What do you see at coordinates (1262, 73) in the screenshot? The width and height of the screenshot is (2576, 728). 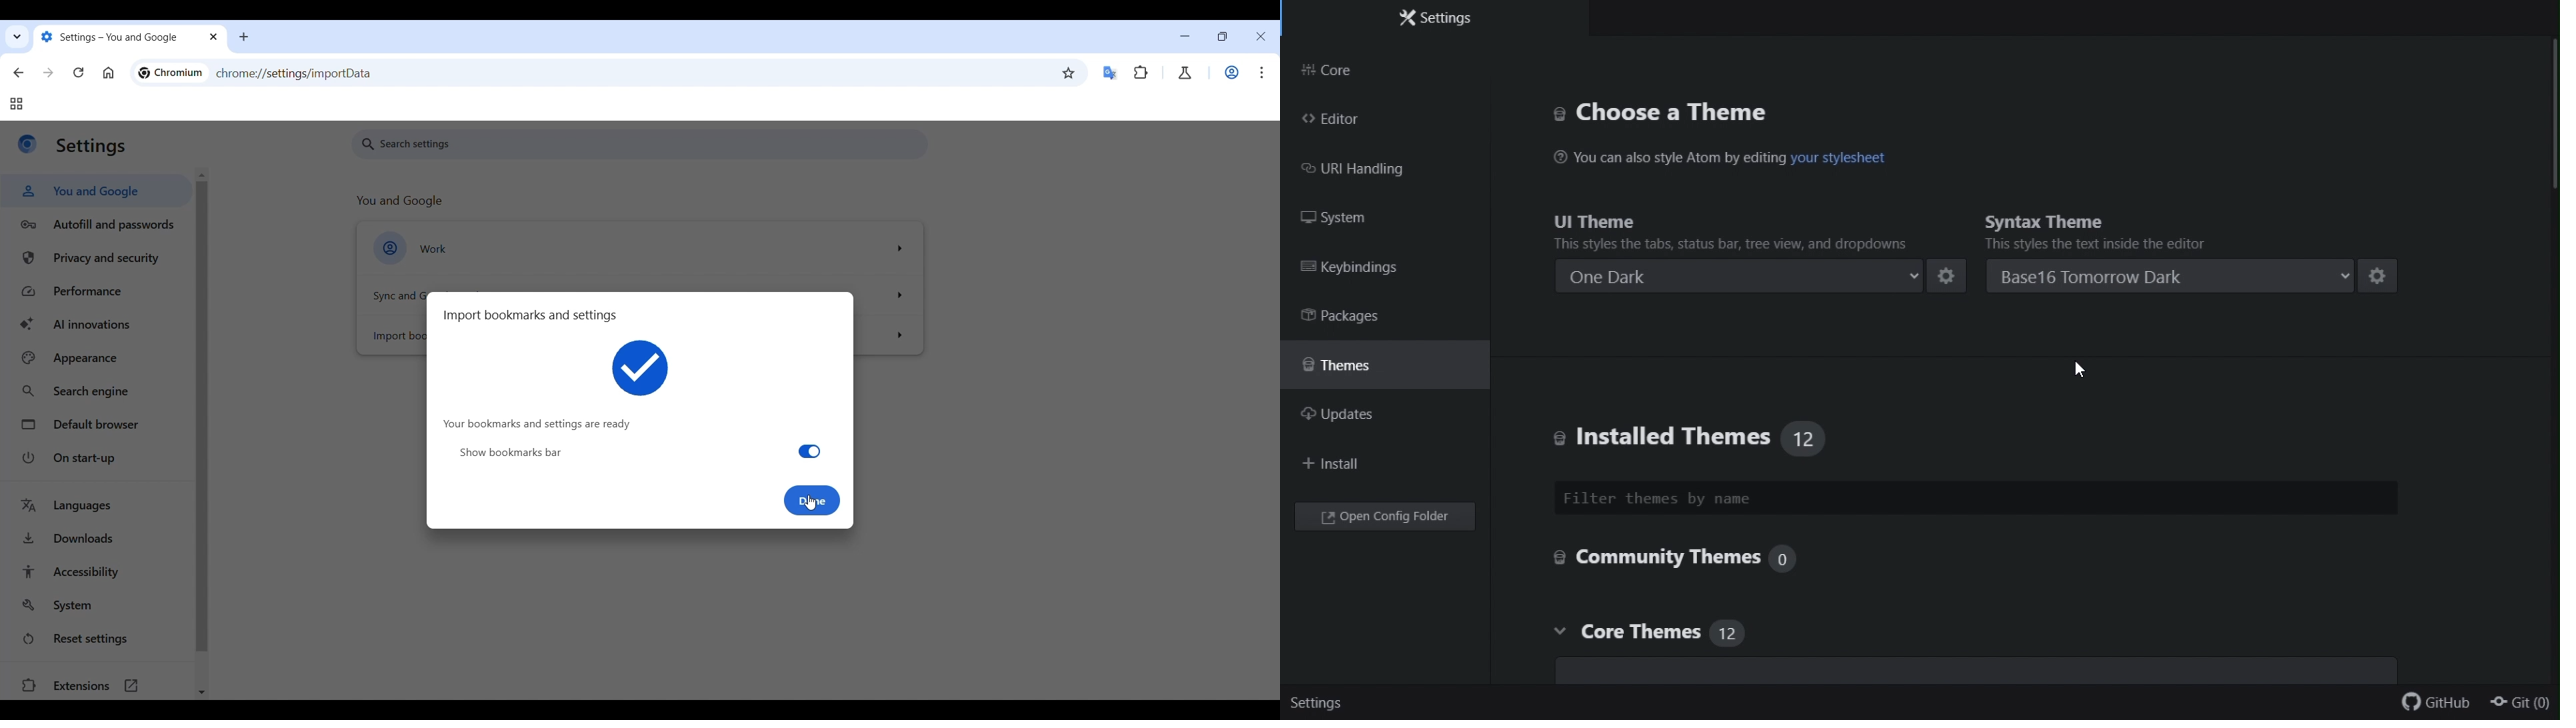 I see `Customize and control Chromium highlighted` at bounding box center [1262, 73].